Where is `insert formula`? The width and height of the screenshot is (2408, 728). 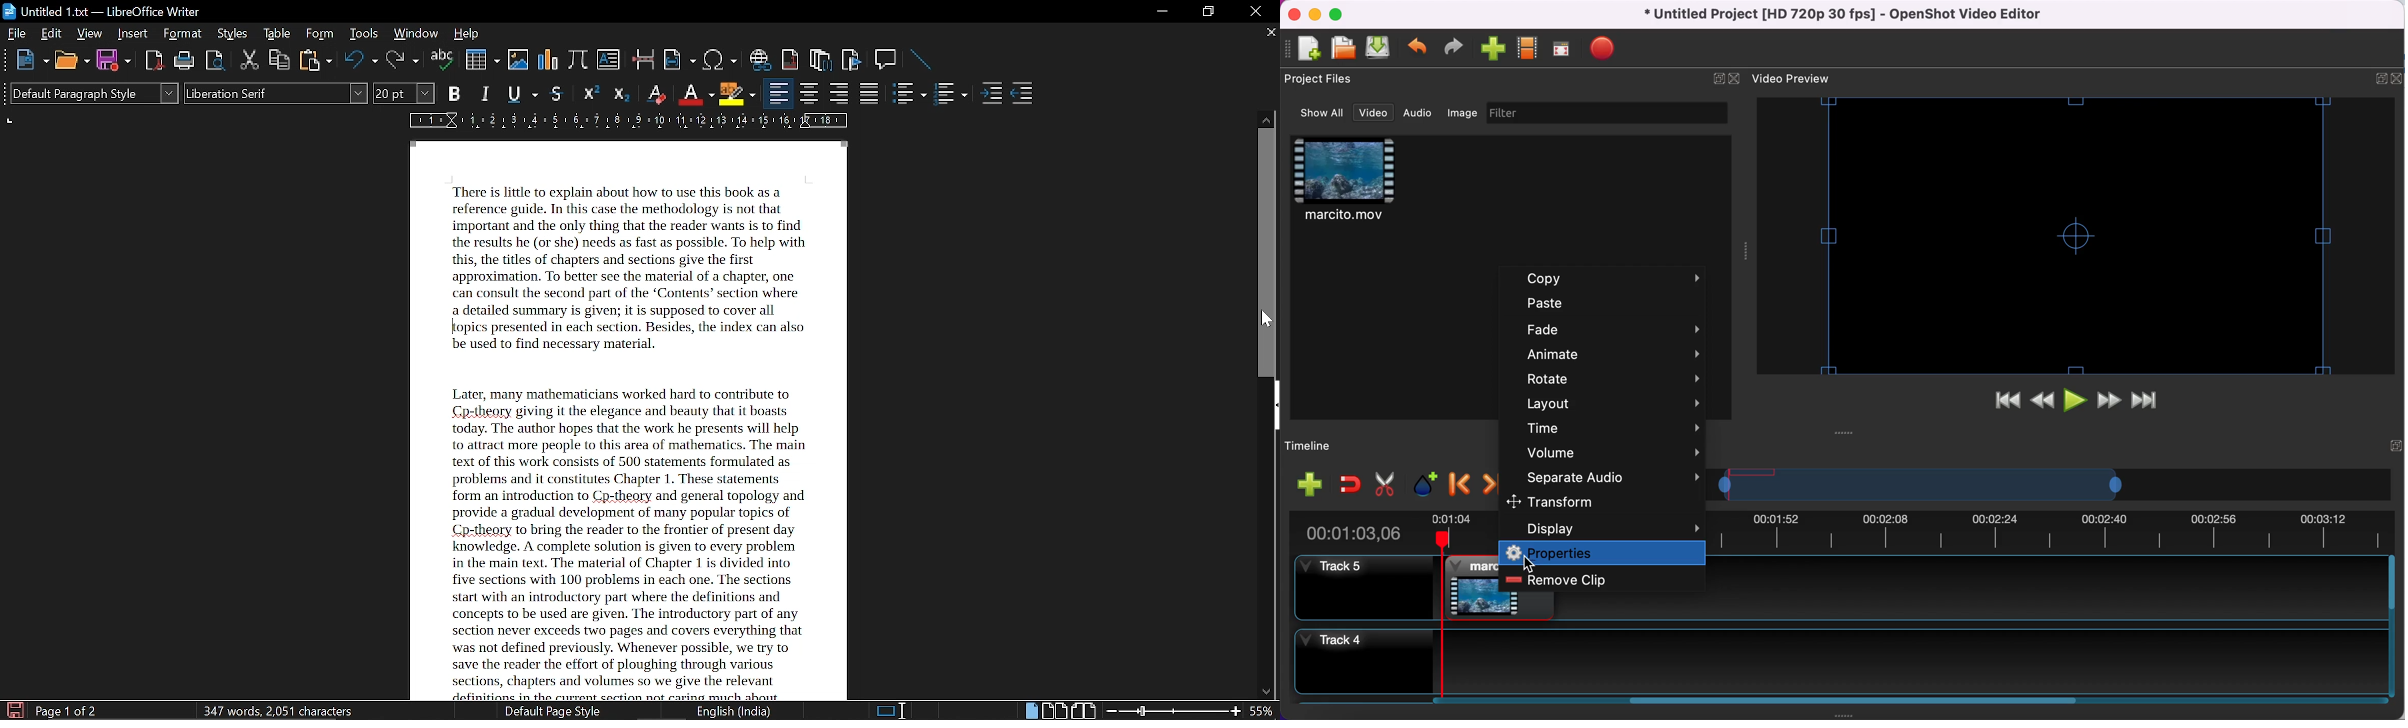
insert formula is located at coordinates (578, 62).